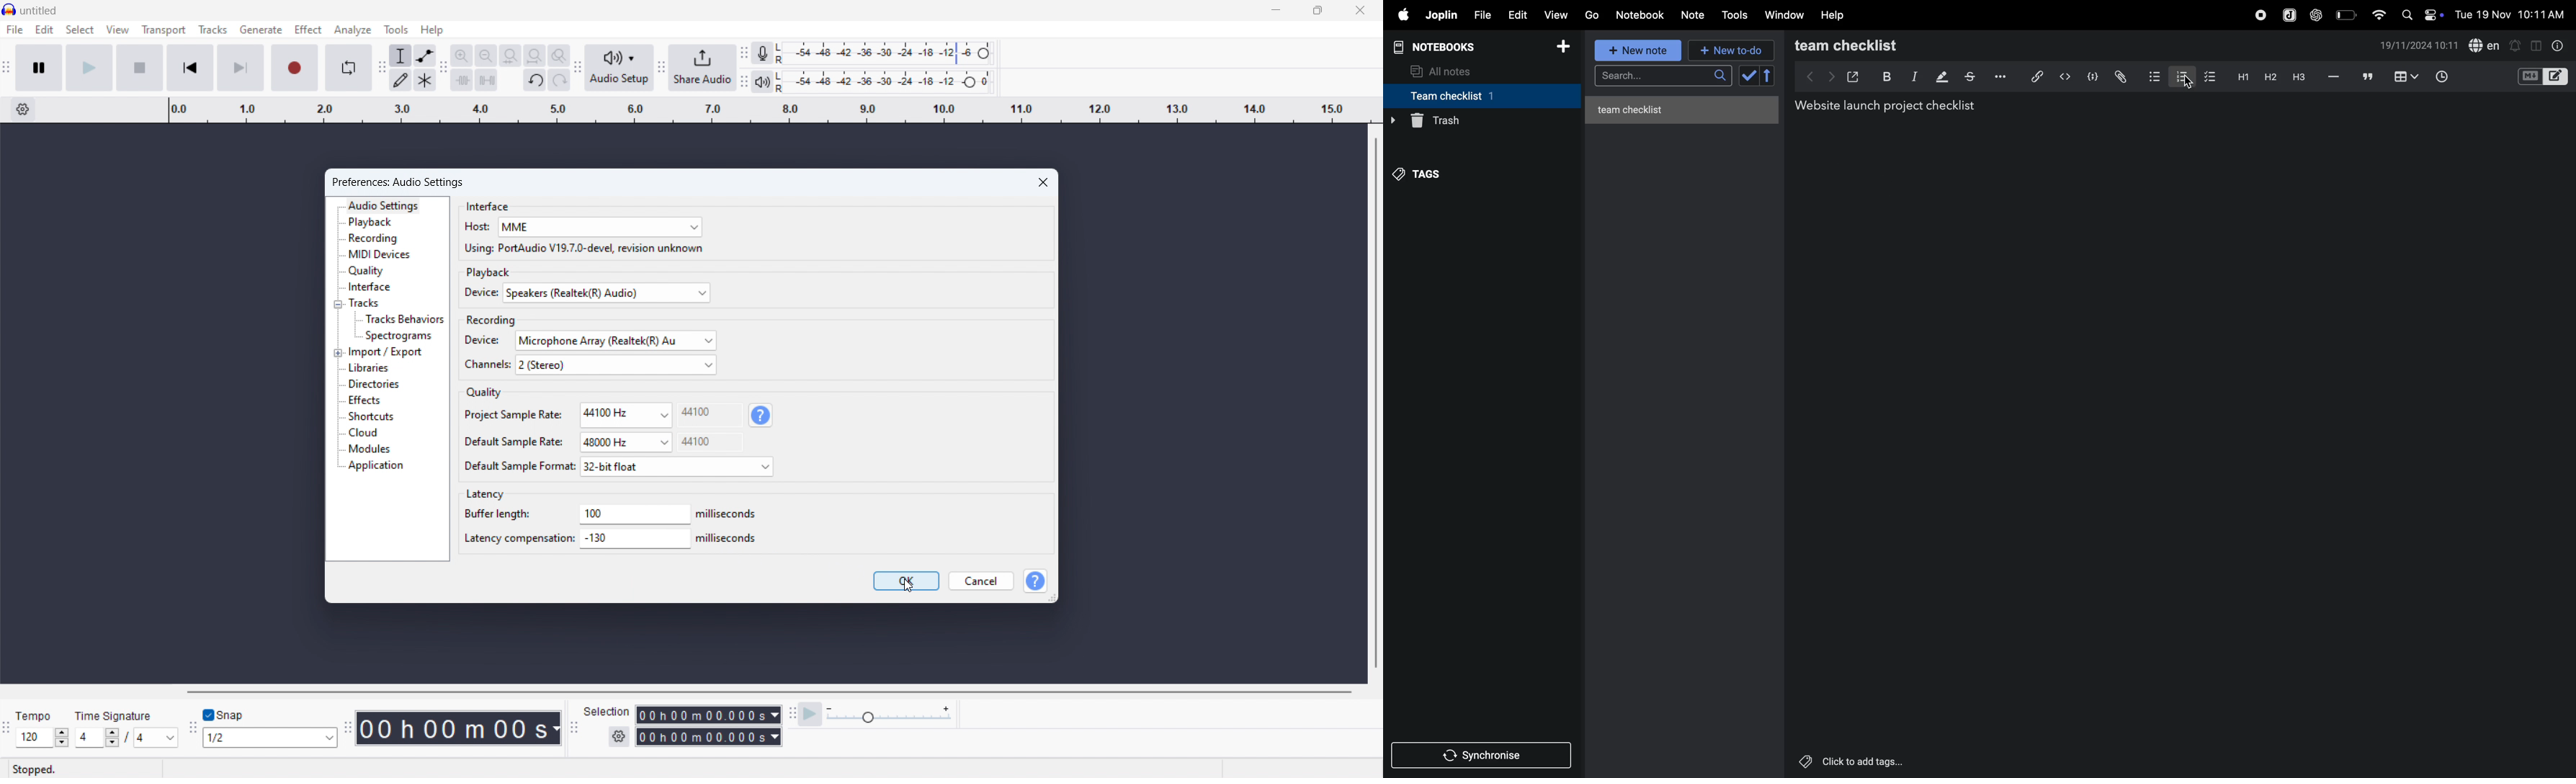 The height and width of the screenshot is (784, 2576). I want to click on on/off, so click(2436, 15).